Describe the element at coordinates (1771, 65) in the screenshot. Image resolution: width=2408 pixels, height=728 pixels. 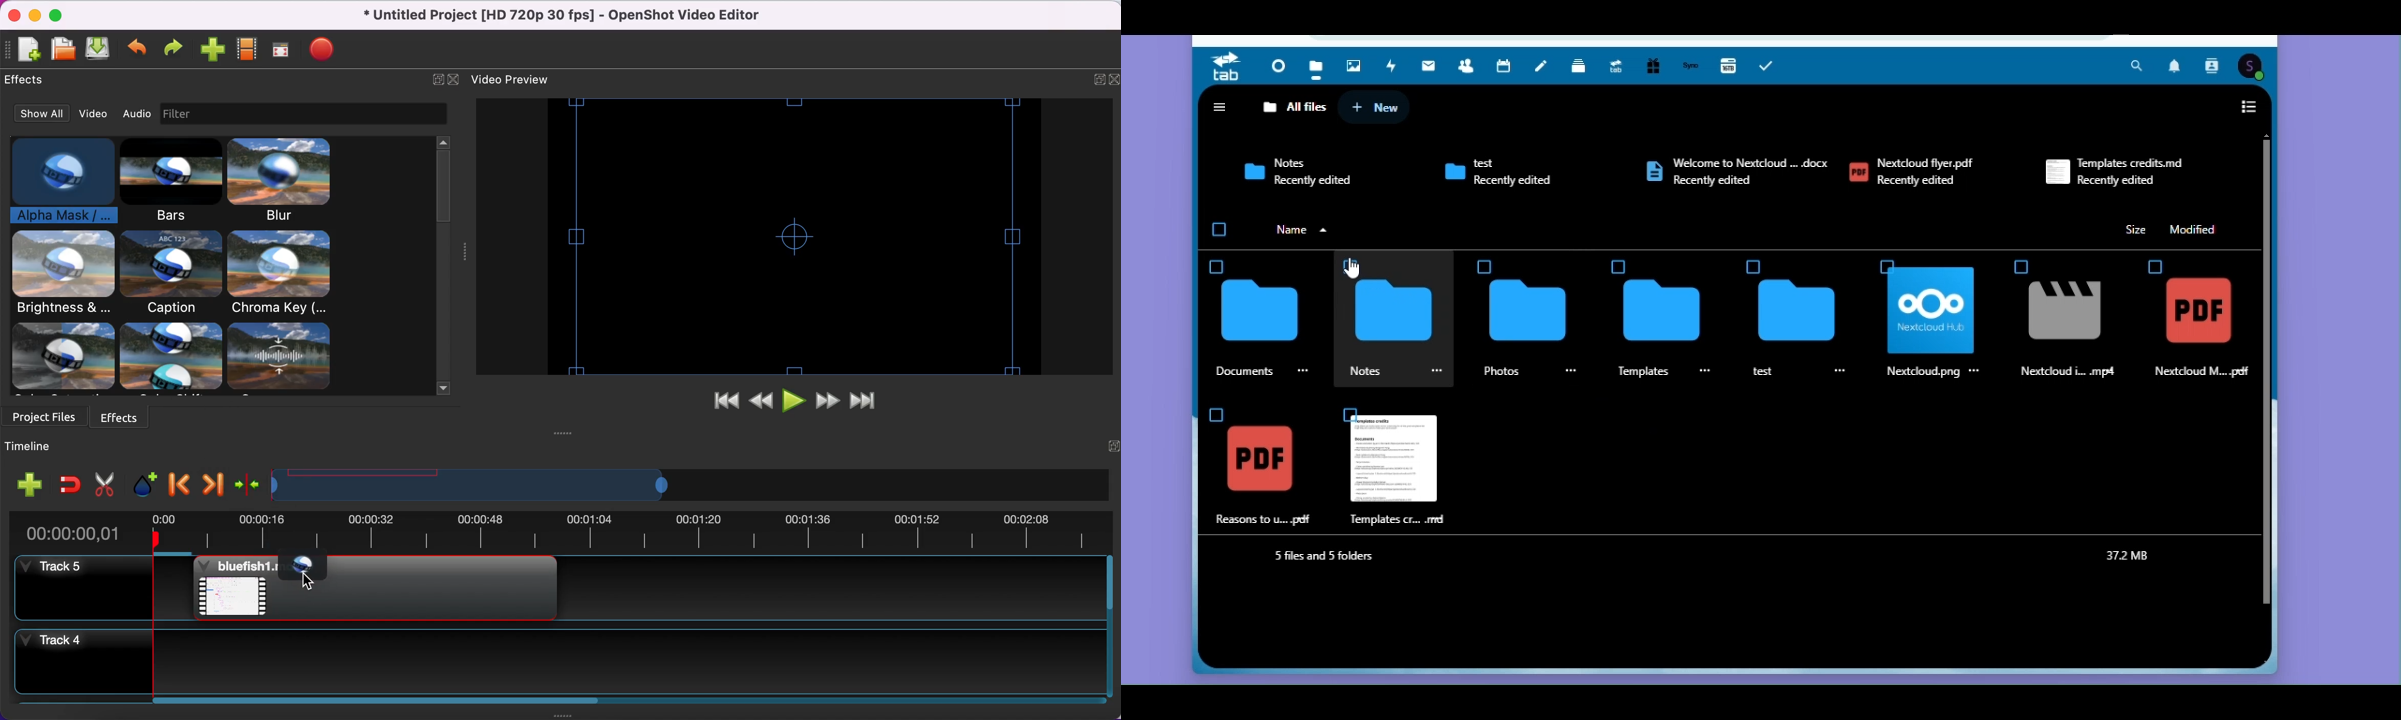
I see `Tasks` at that location.